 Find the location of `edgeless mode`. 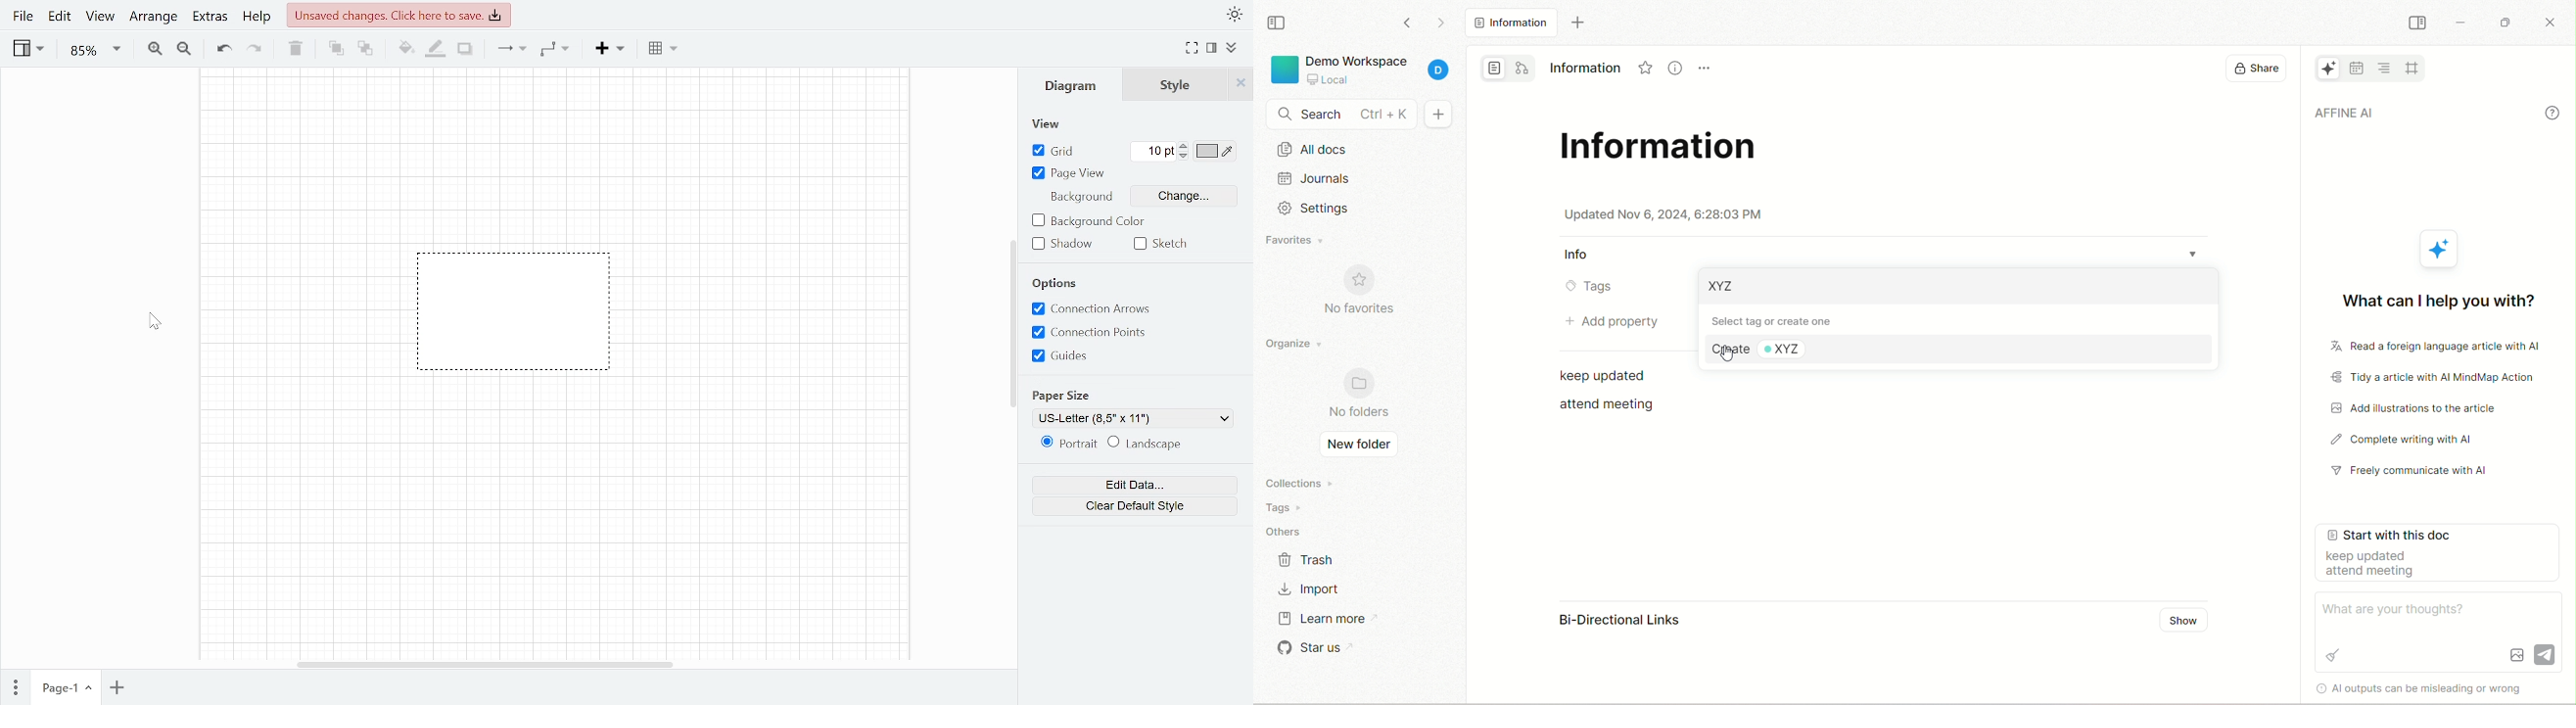

edgeless mode is located at coordinates (1524, 68).